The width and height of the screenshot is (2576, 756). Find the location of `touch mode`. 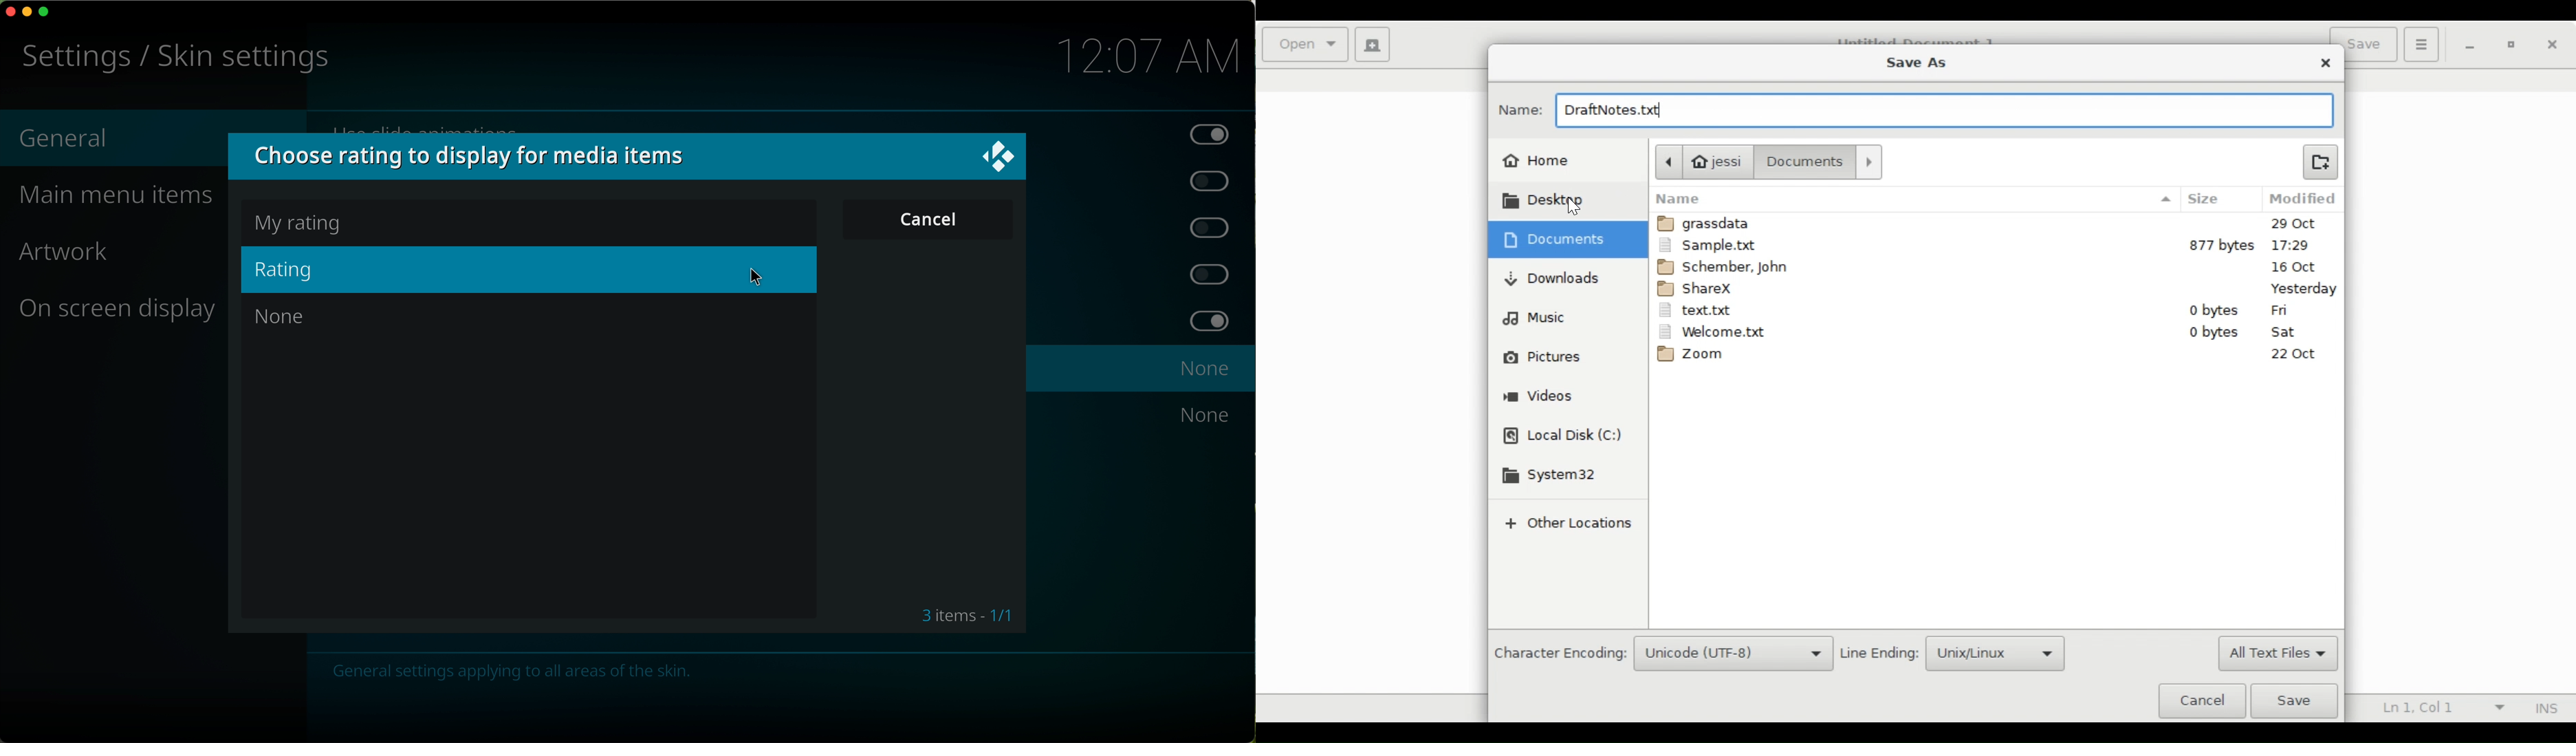

touch mode is located at coordinates (1209, 226).